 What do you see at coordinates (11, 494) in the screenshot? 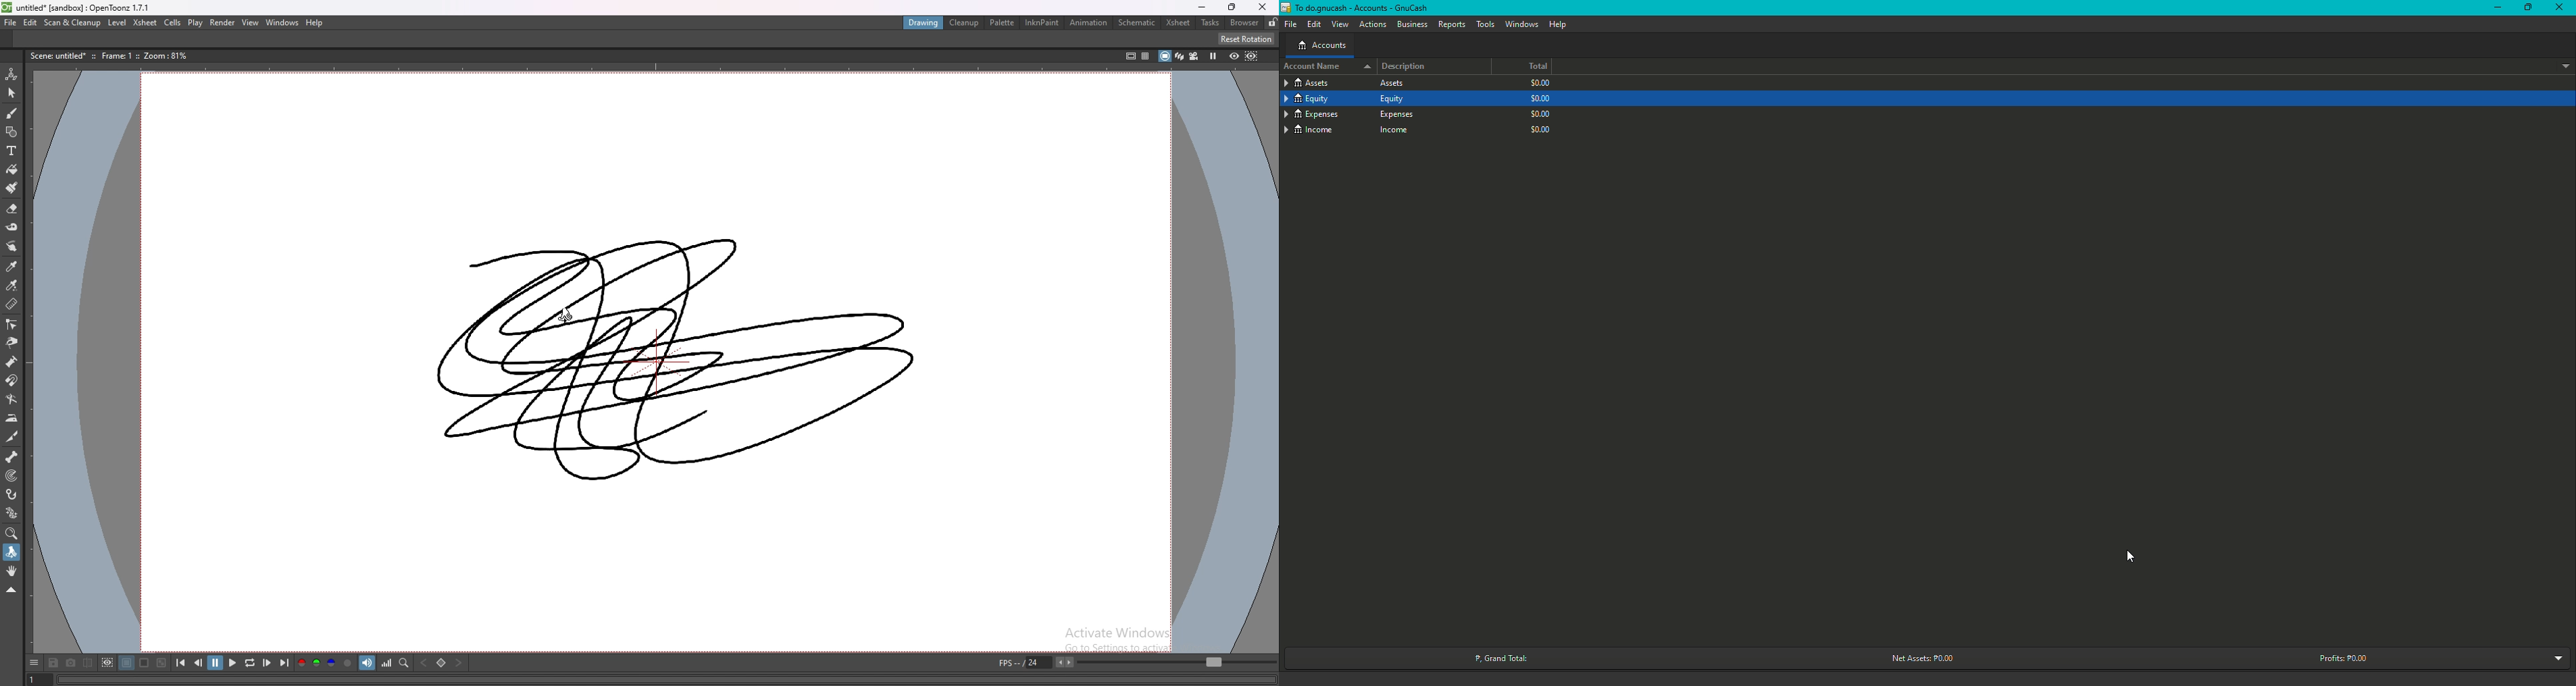
I see `hook` at bounding box center [11, 494].